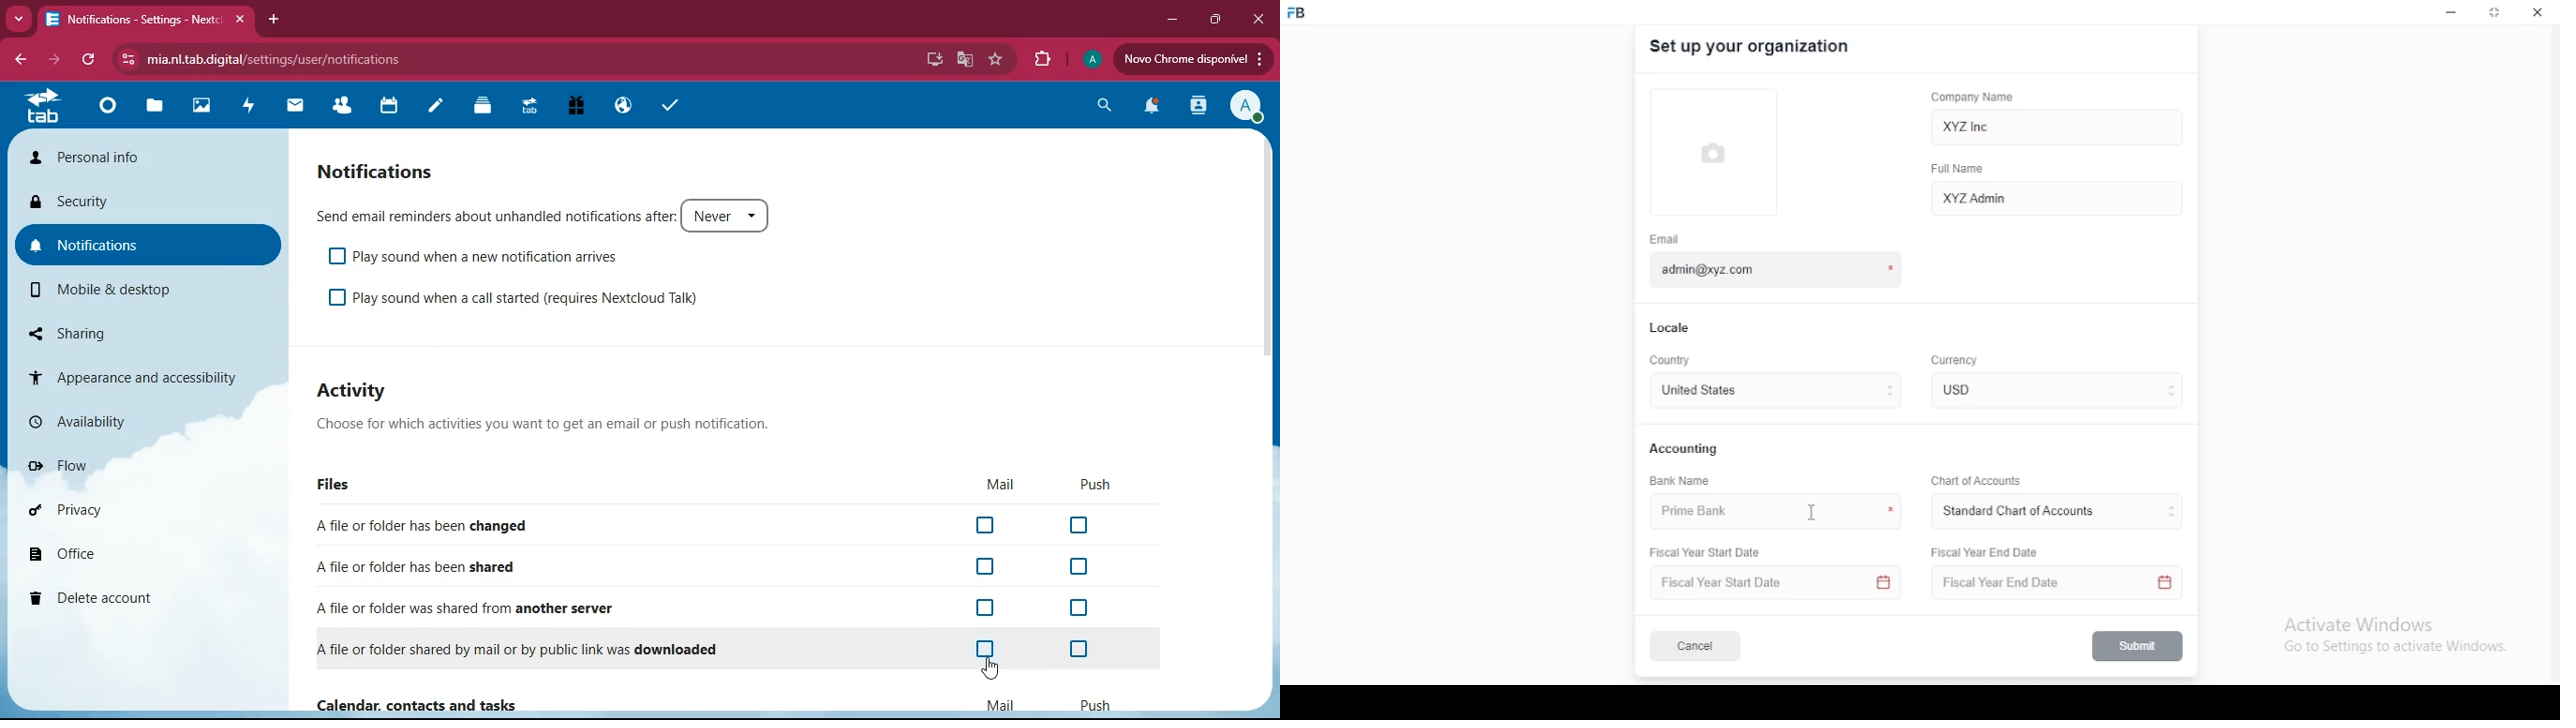  I want to click on Currency, so click(1955, 361).